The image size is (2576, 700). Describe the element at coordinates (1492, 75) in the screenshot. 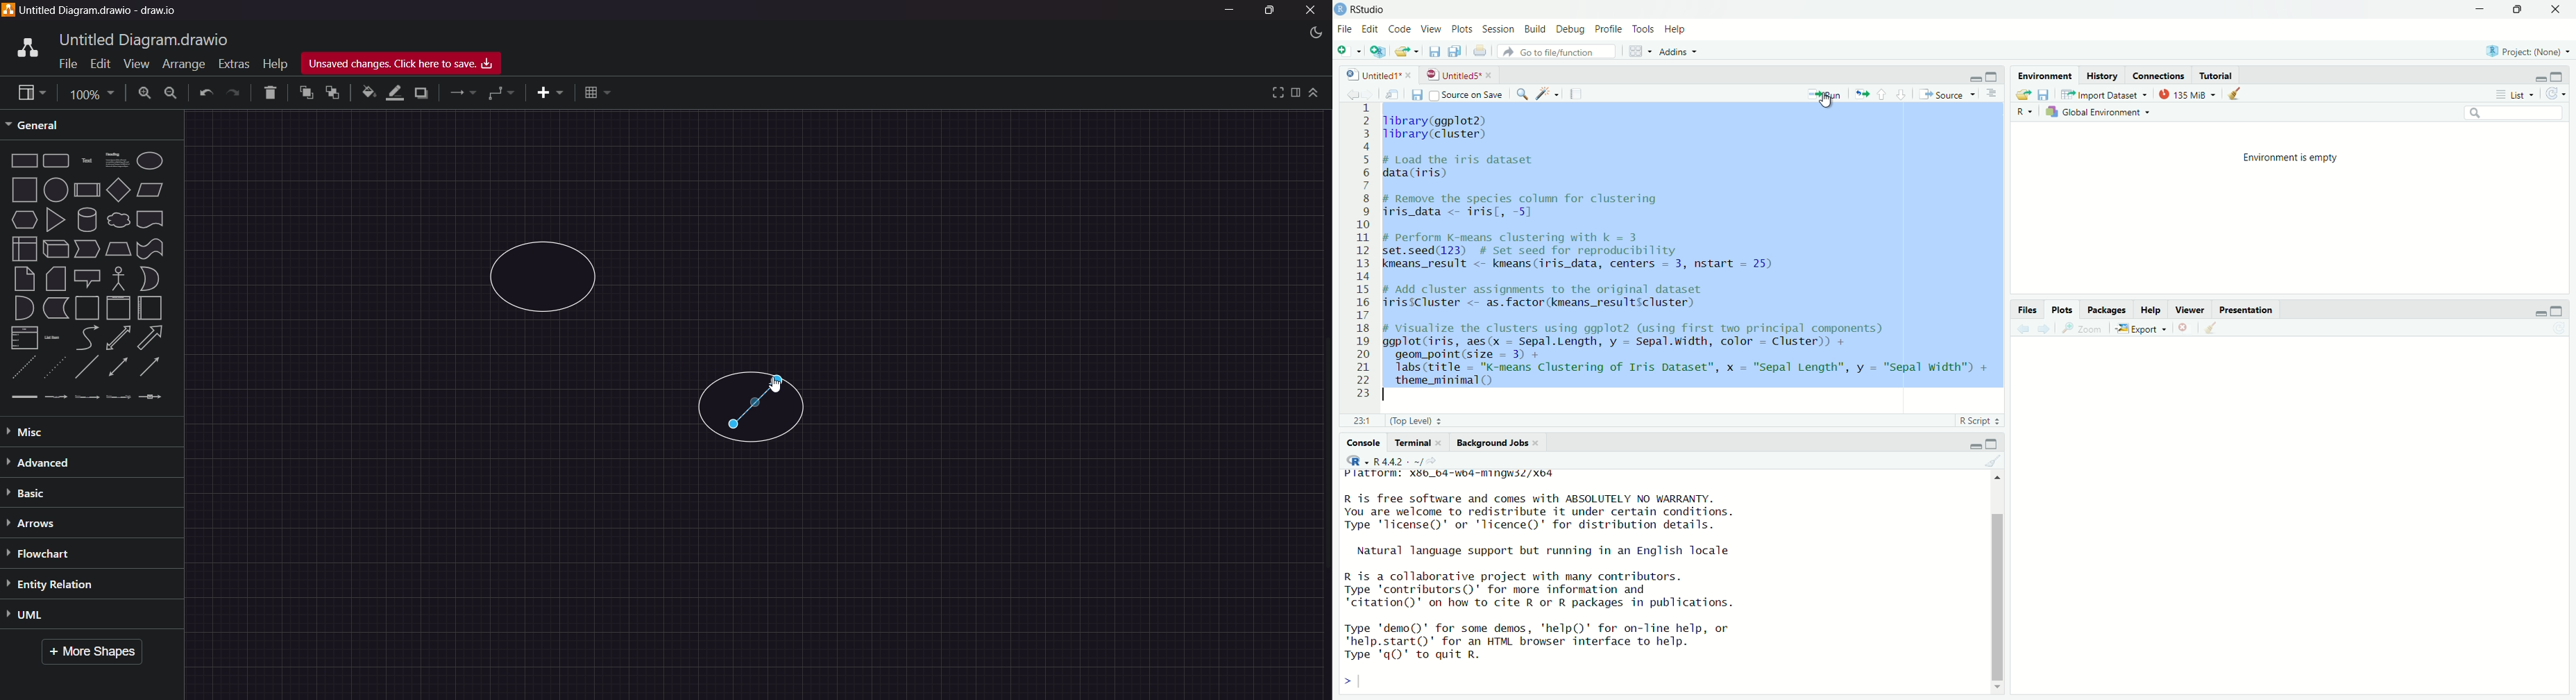

I see `close` at that location.